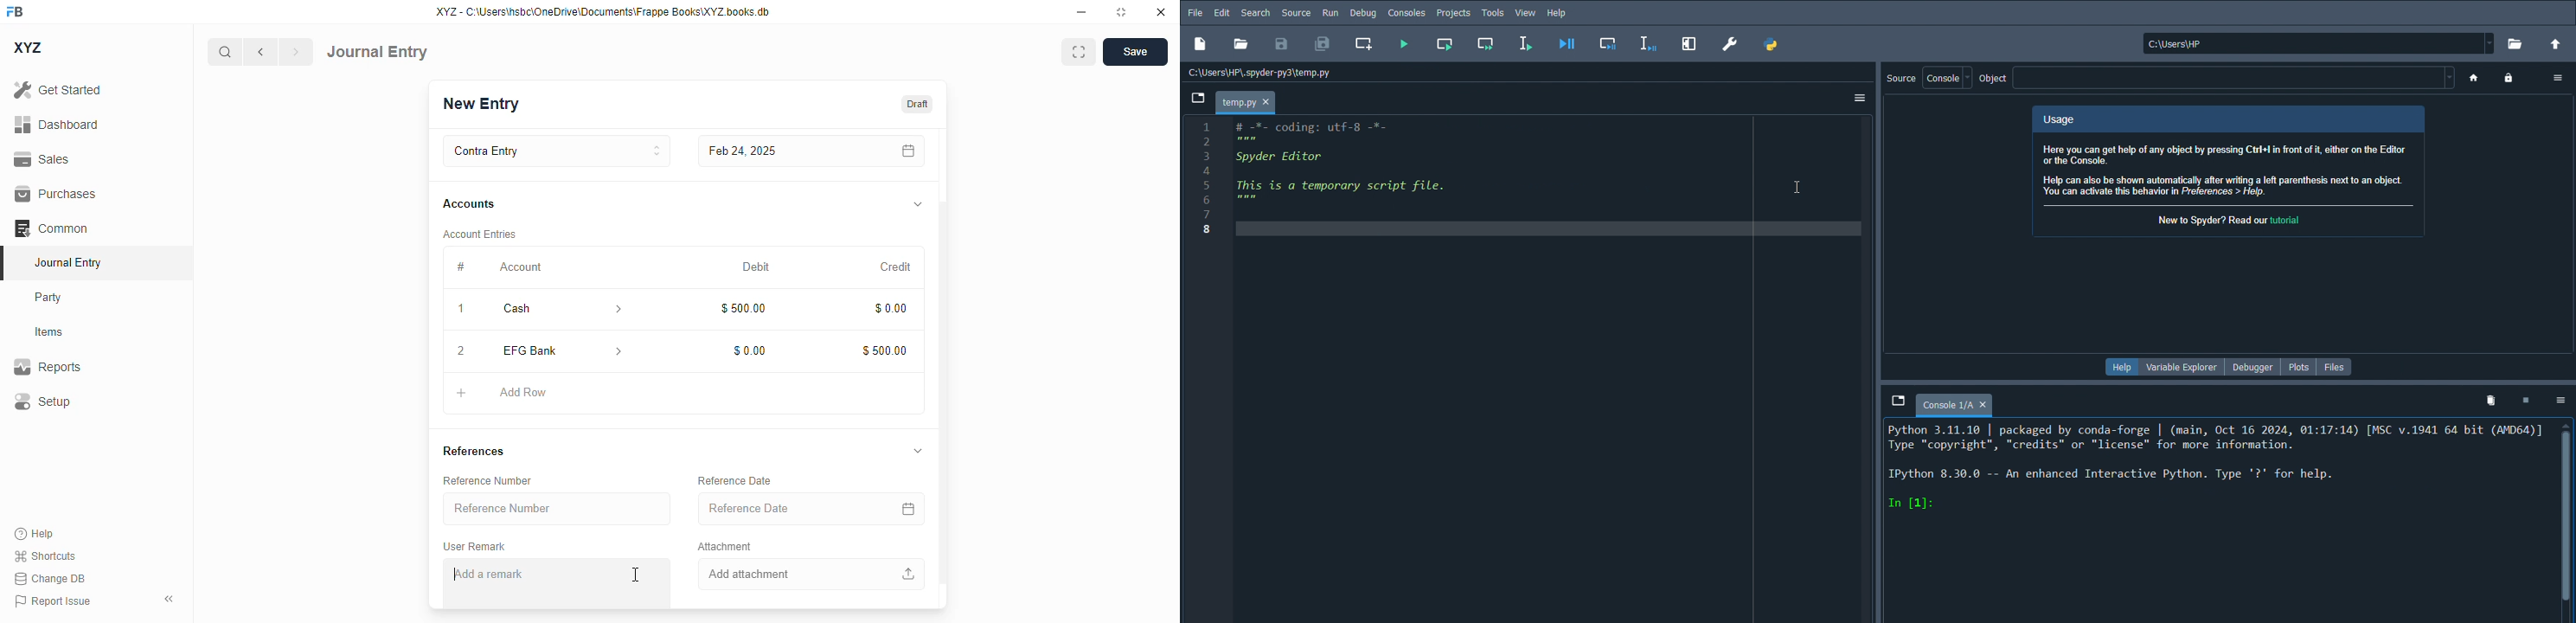 The image size is (2576, 644). What do you see at coordinates (1796, 187) in the screenshot?
I see `Cursor` at bounding box center [1796, 187].